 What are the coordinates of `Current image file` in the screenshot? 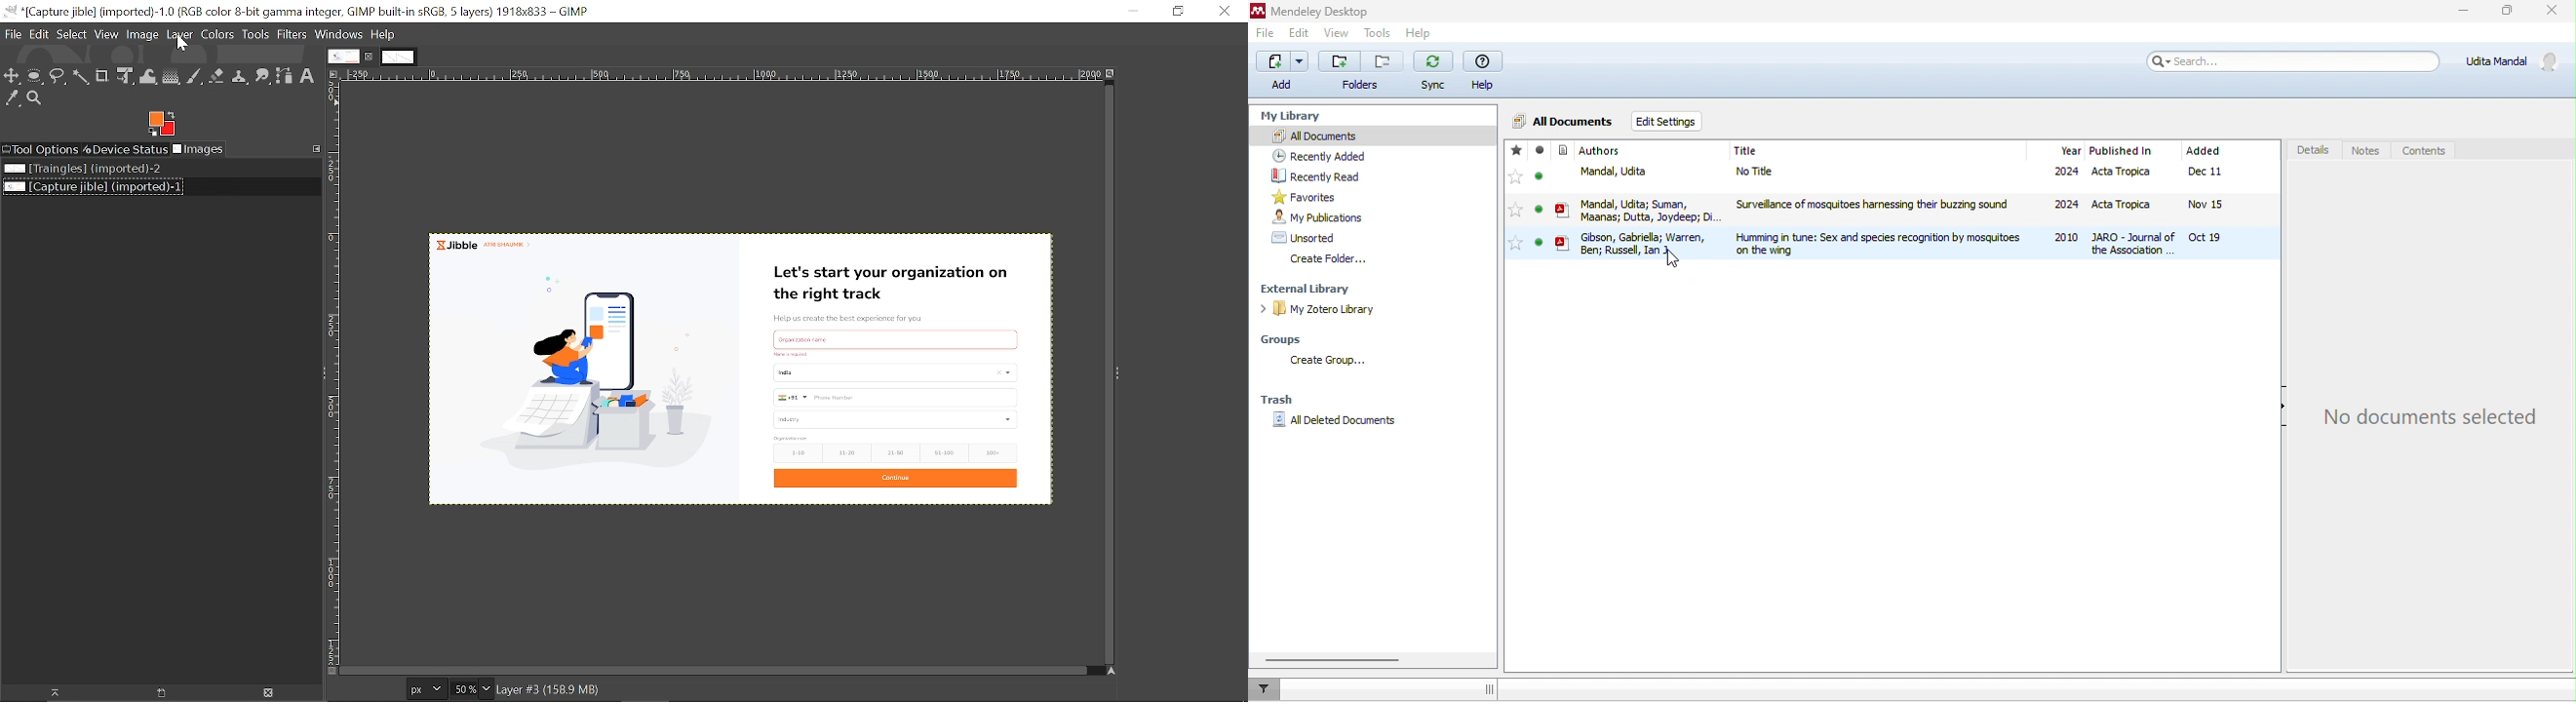 It's located at (92, 188).